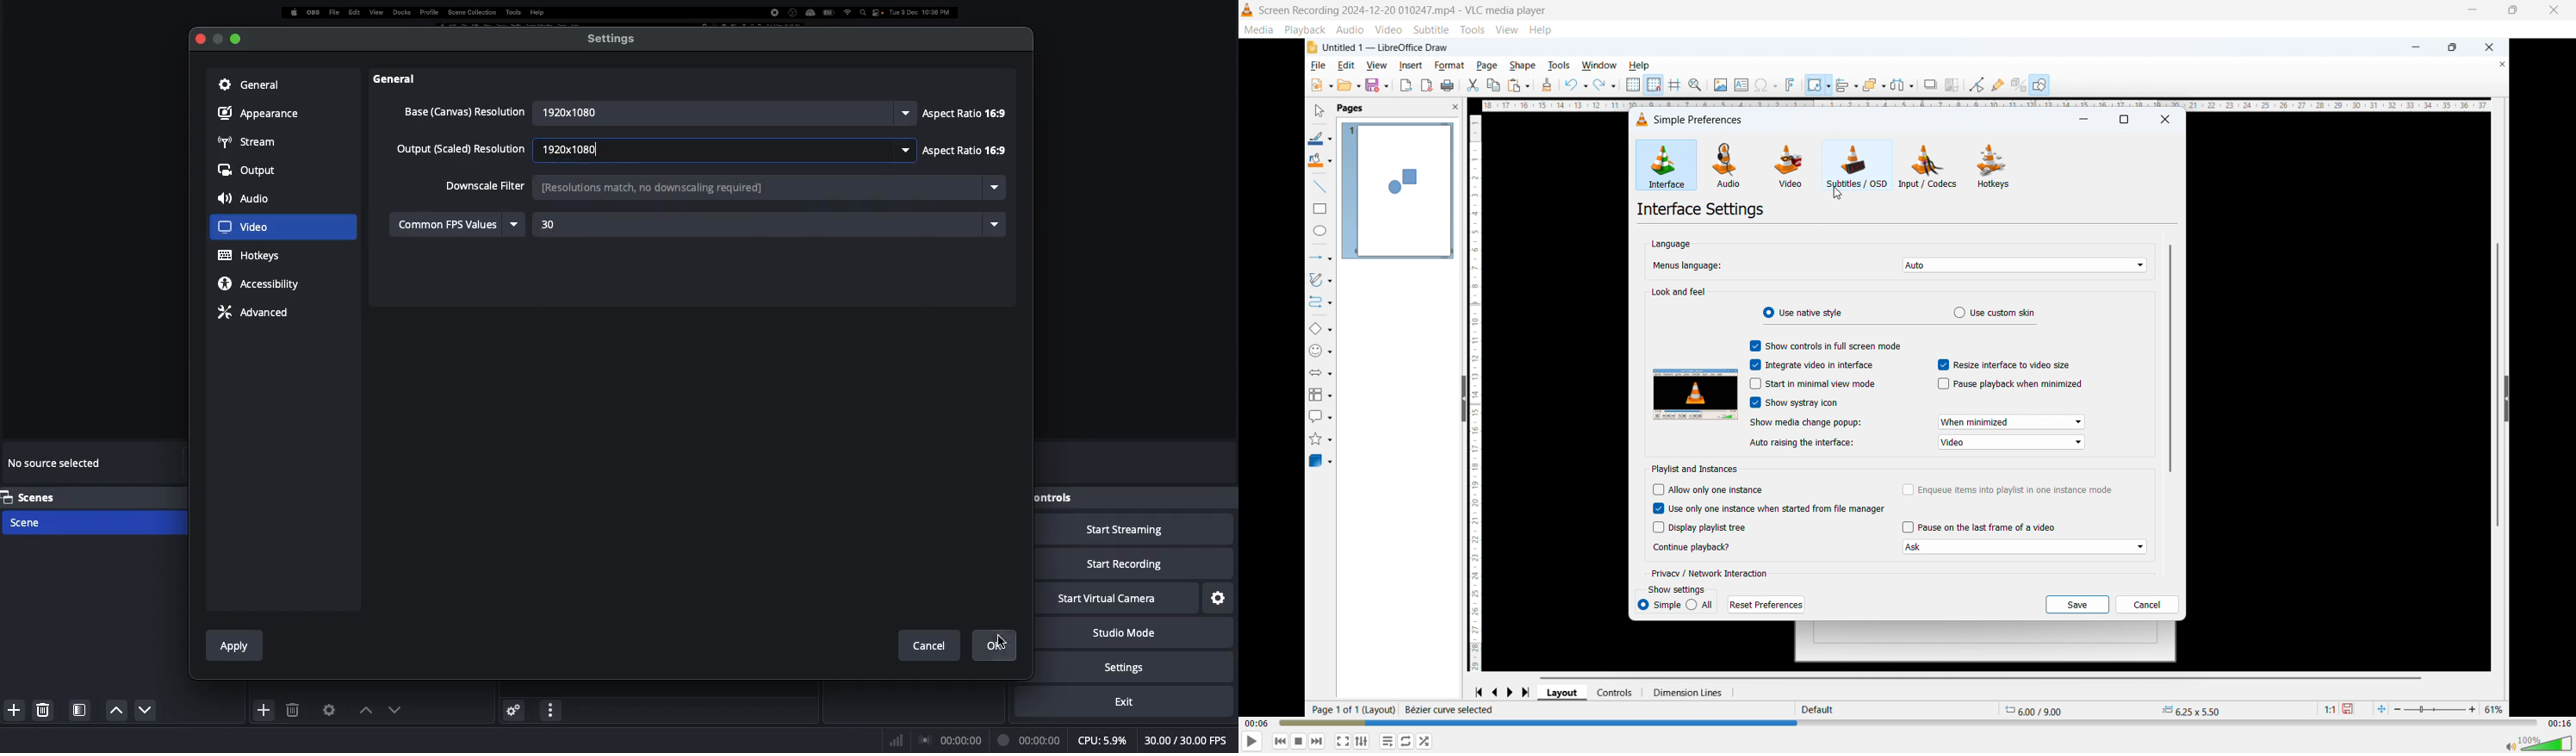 The image size is (2576, 756). What do you see at coordinates (1838, 193) in the screenshot?
I see `Cursor ` at bounding box center [1838, 193].